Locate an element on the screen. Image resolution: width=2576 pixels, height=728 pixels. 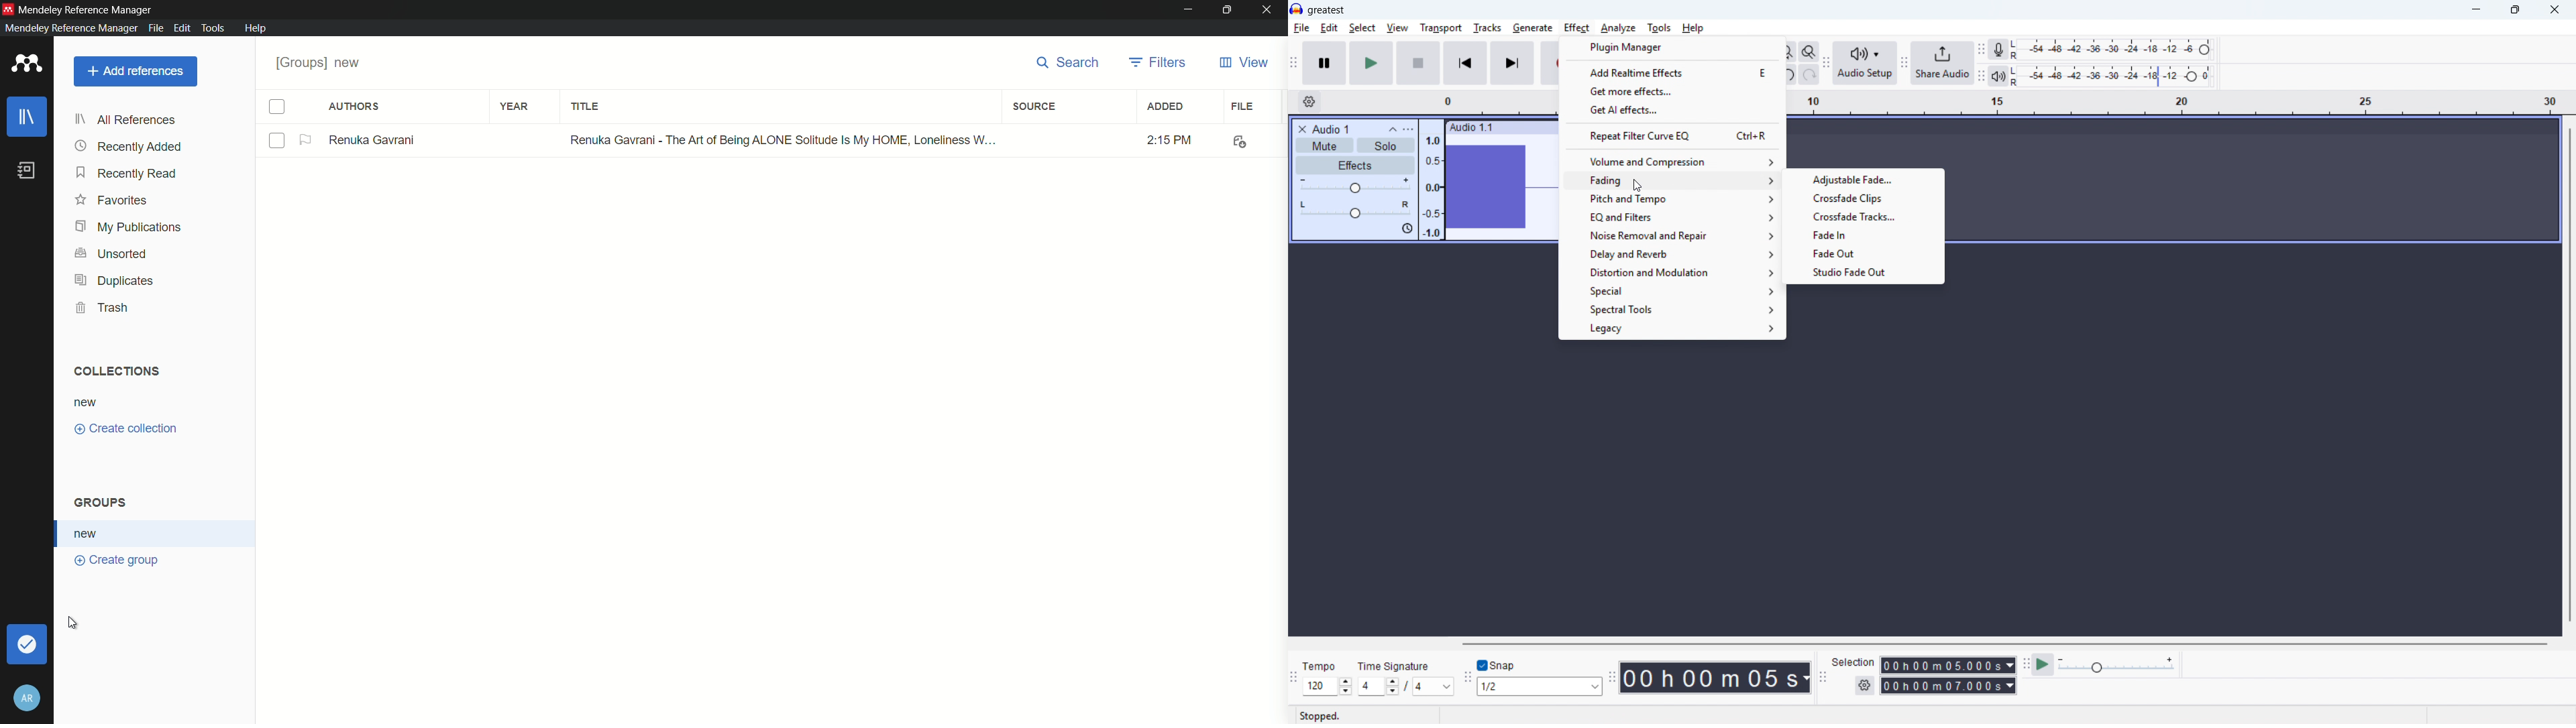
Noise removal and repair  is located at coordinates (1673, 236).